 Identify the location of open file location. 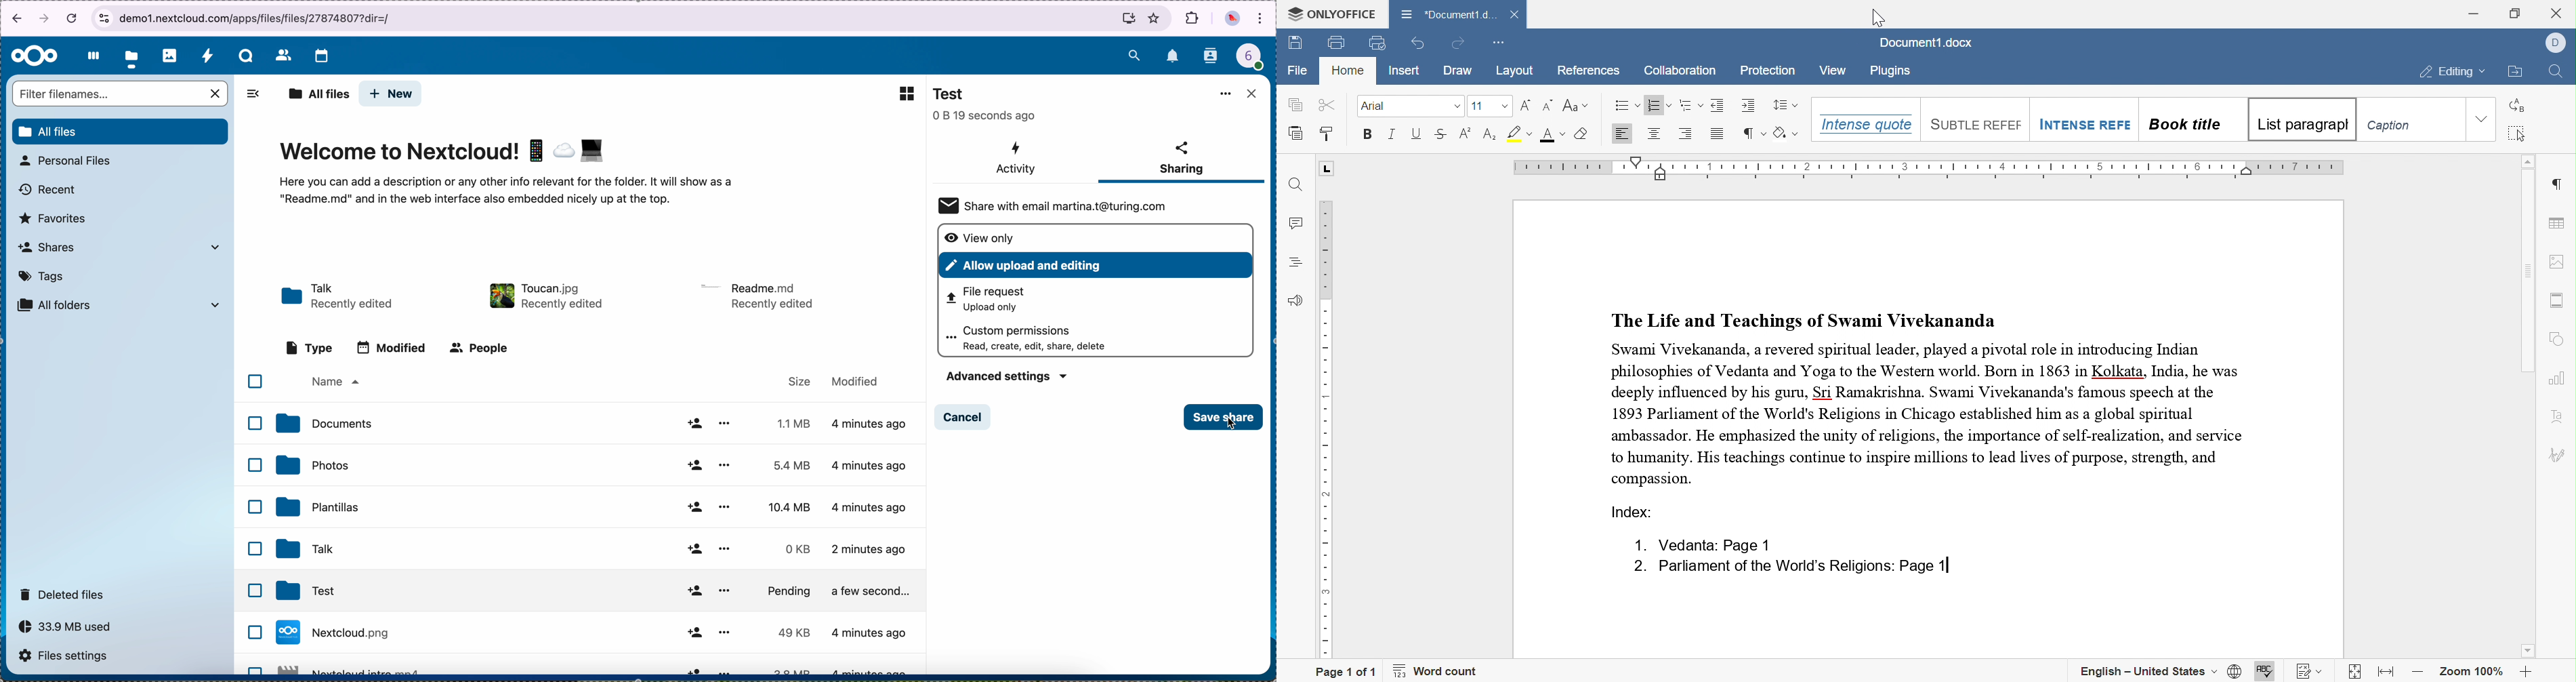
(2517, 73).